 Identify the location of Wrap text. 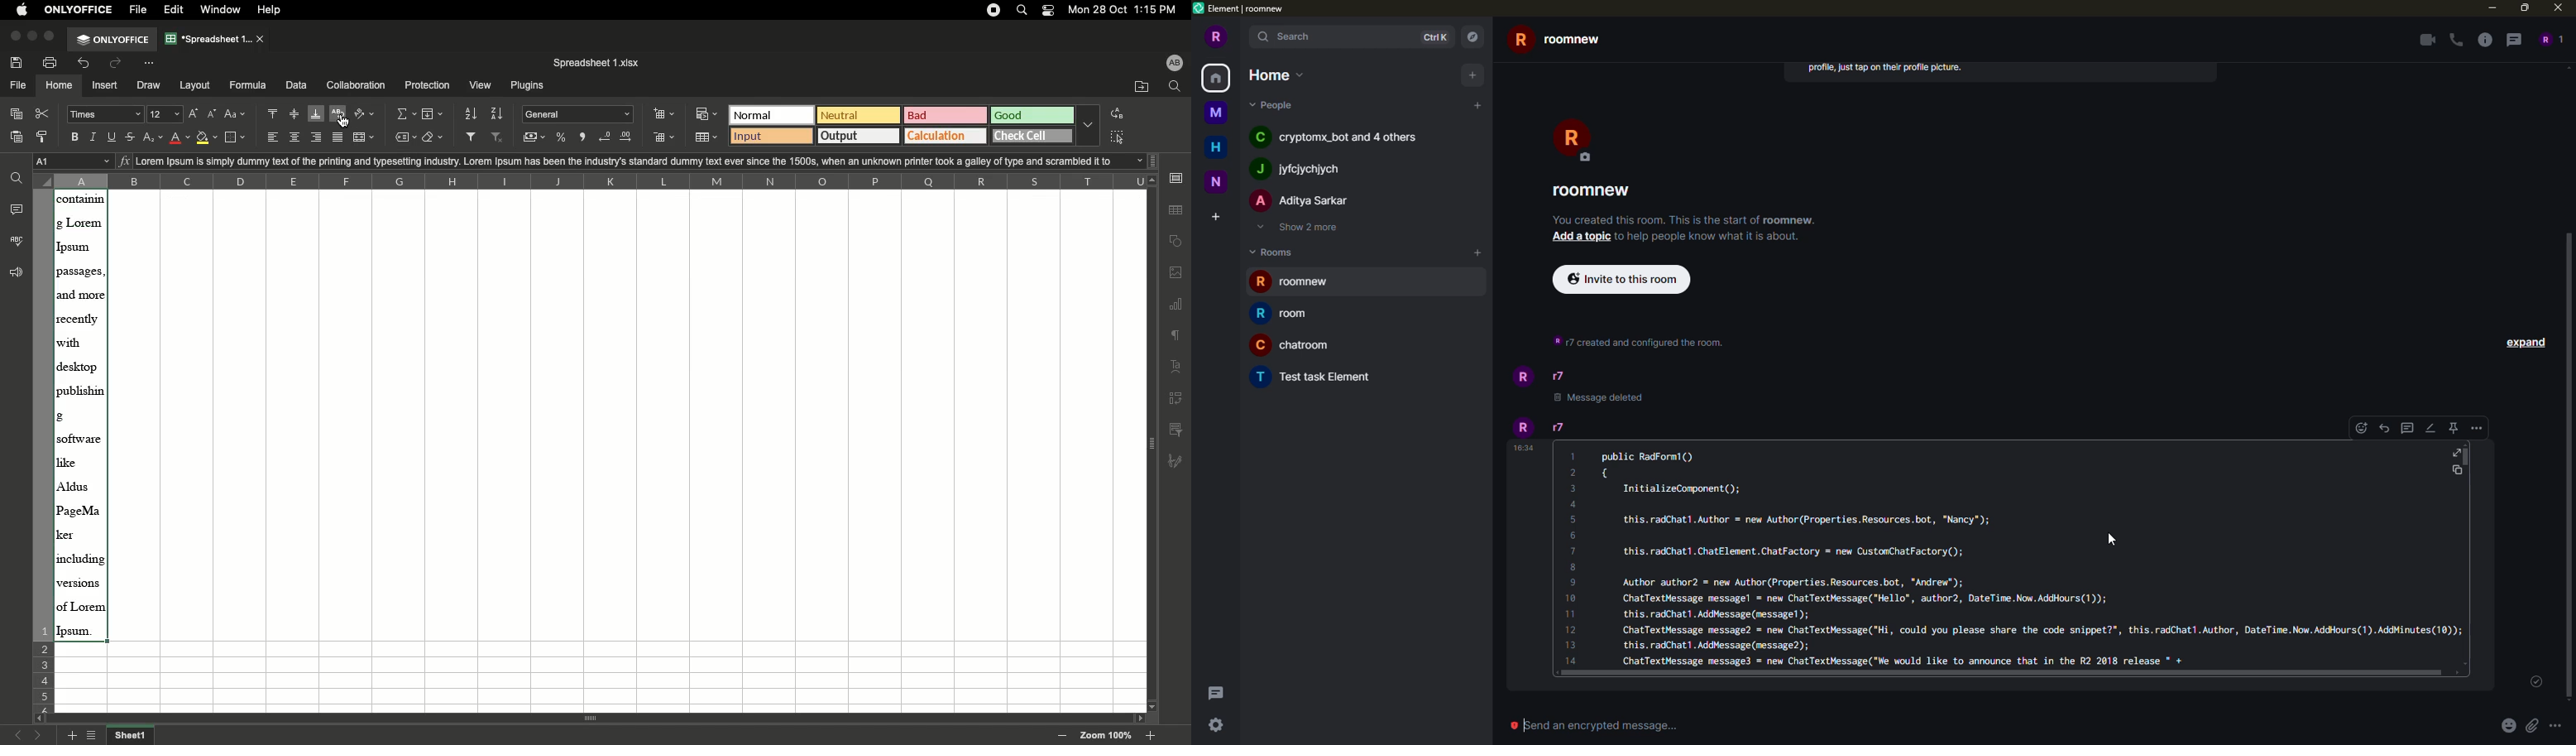
(342, 116).